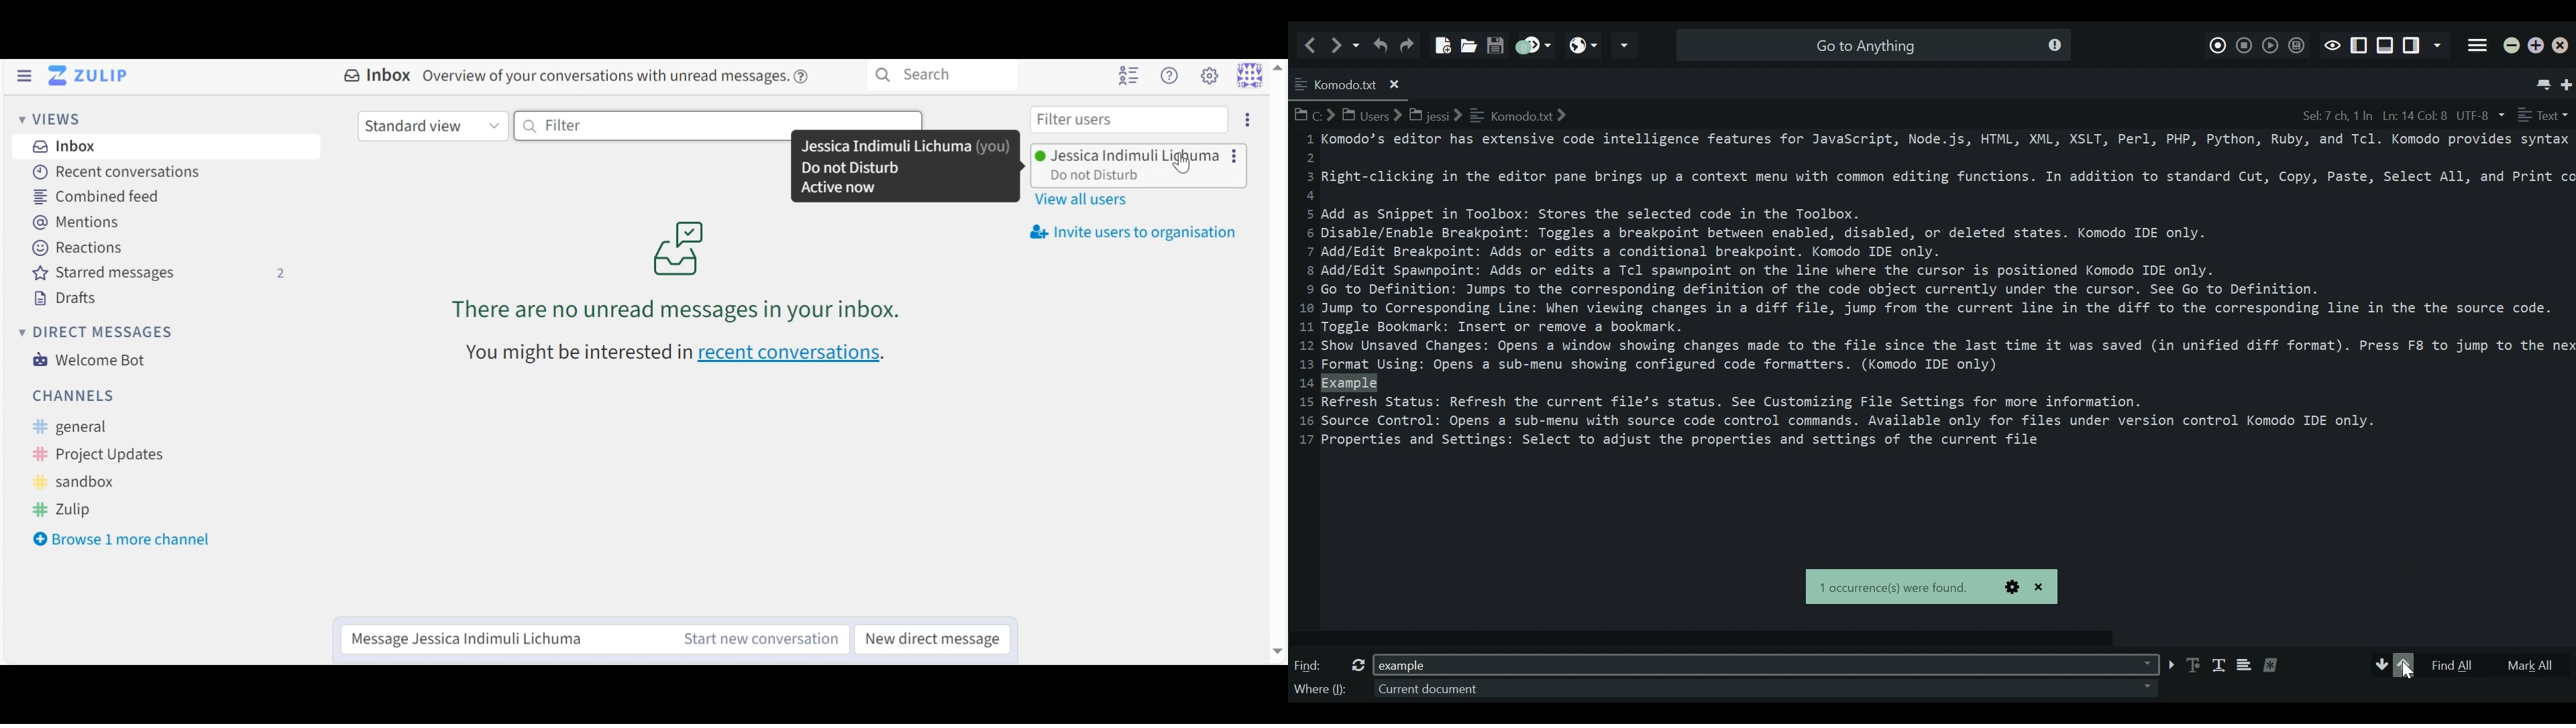 This screenshot has width=2576, height=728. I want to click on Reactions, so click(77, 248).